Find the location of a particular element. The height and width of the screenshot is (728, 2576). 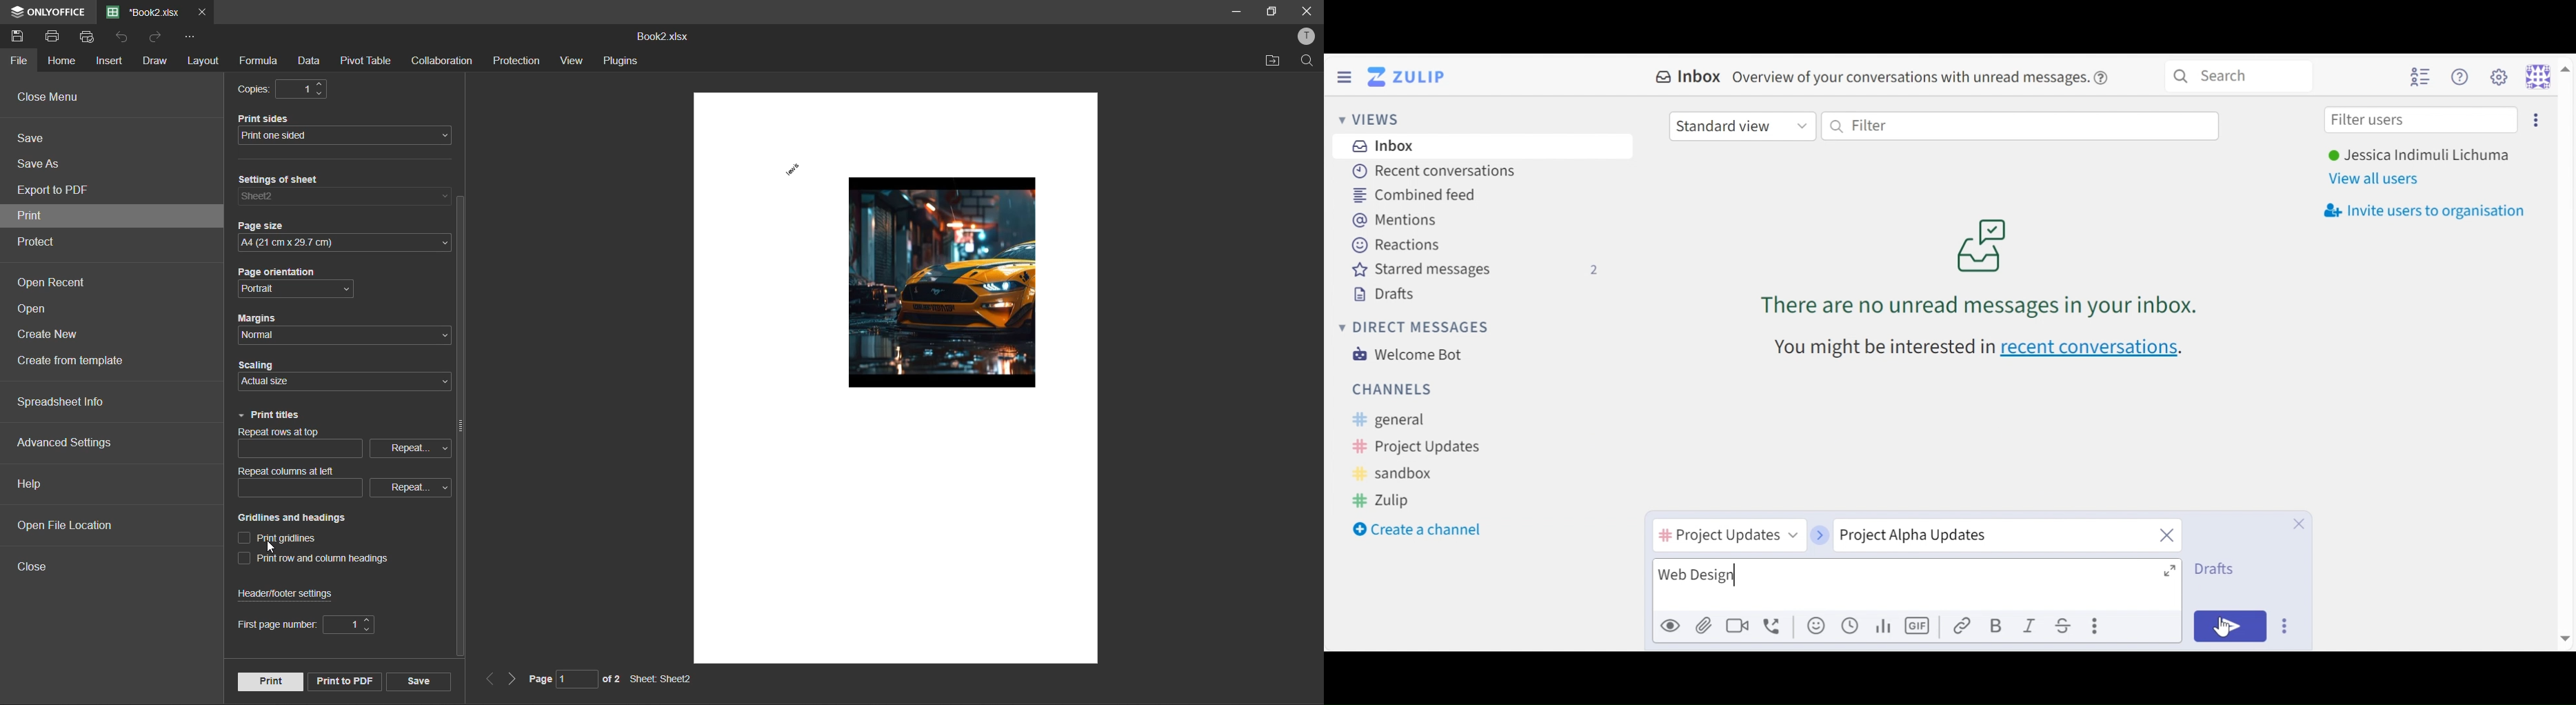

view is located at coordinates (570, 60).